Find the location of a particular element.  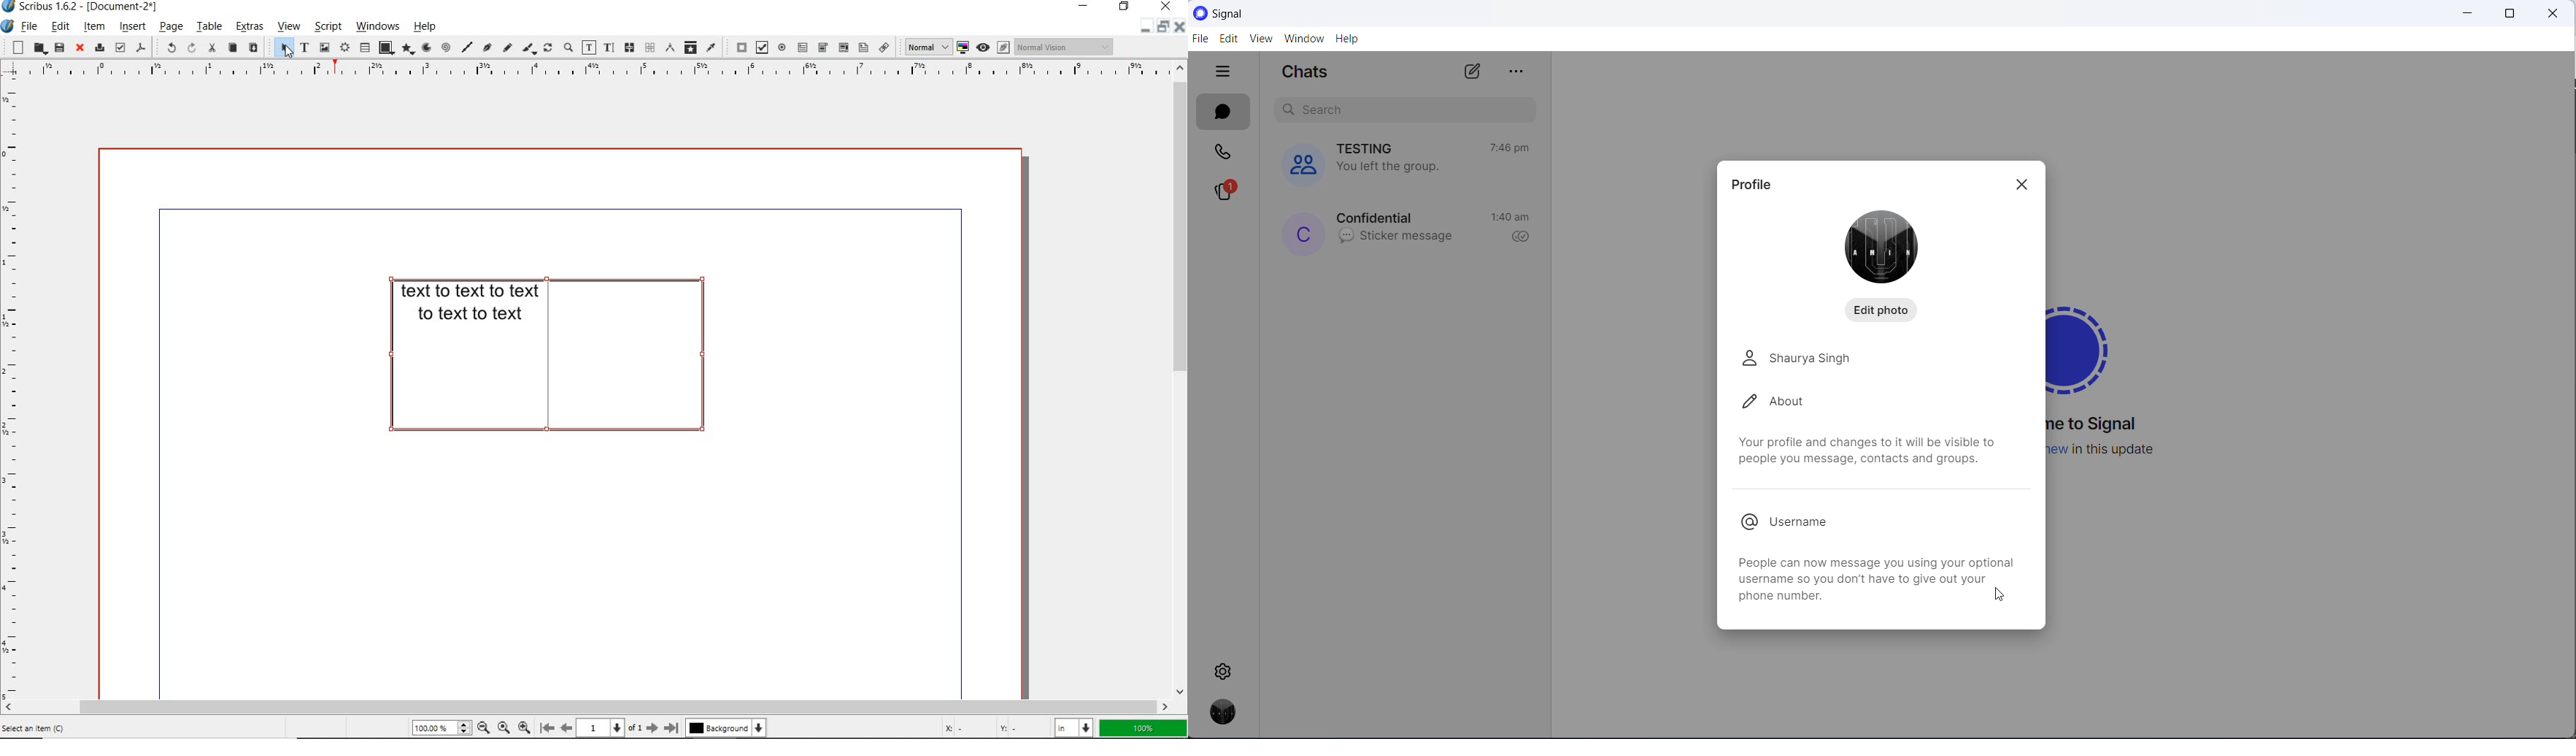

minimize is located at coordinates (2461, 13).